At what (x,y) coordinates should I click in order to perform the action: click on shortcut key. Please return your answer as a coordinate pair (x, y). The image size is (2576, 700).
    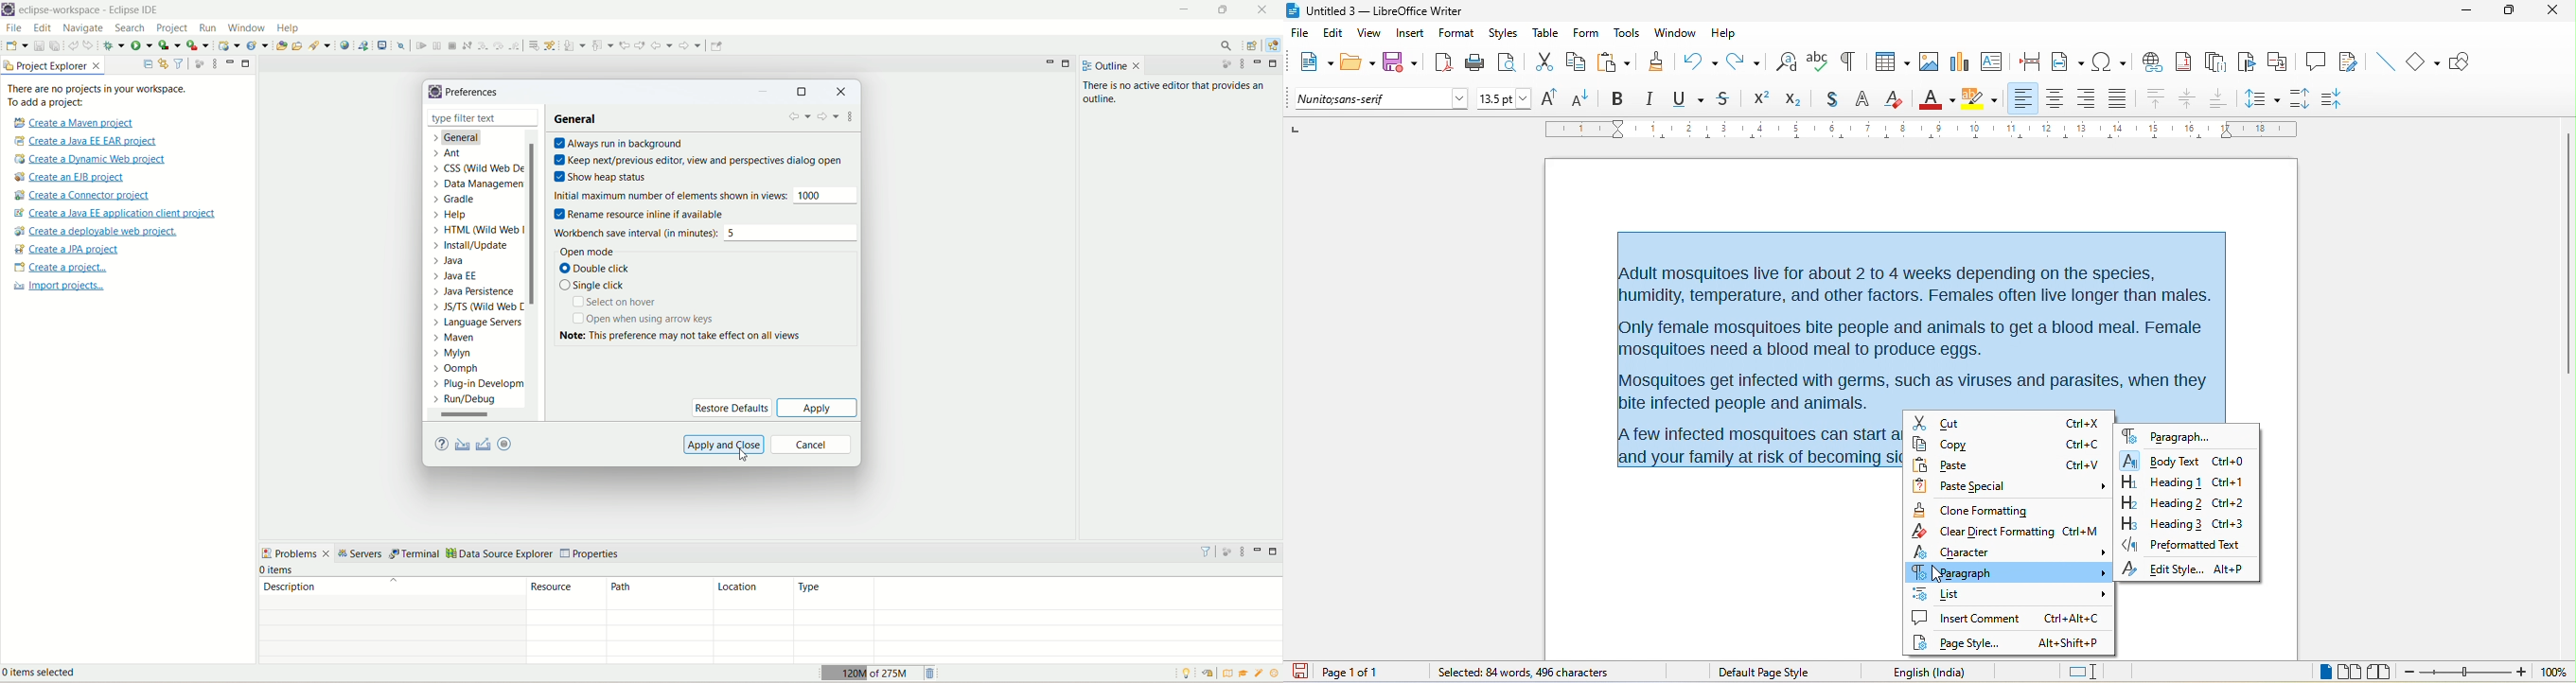
    Looking at the image, I should click on (2232, 522).